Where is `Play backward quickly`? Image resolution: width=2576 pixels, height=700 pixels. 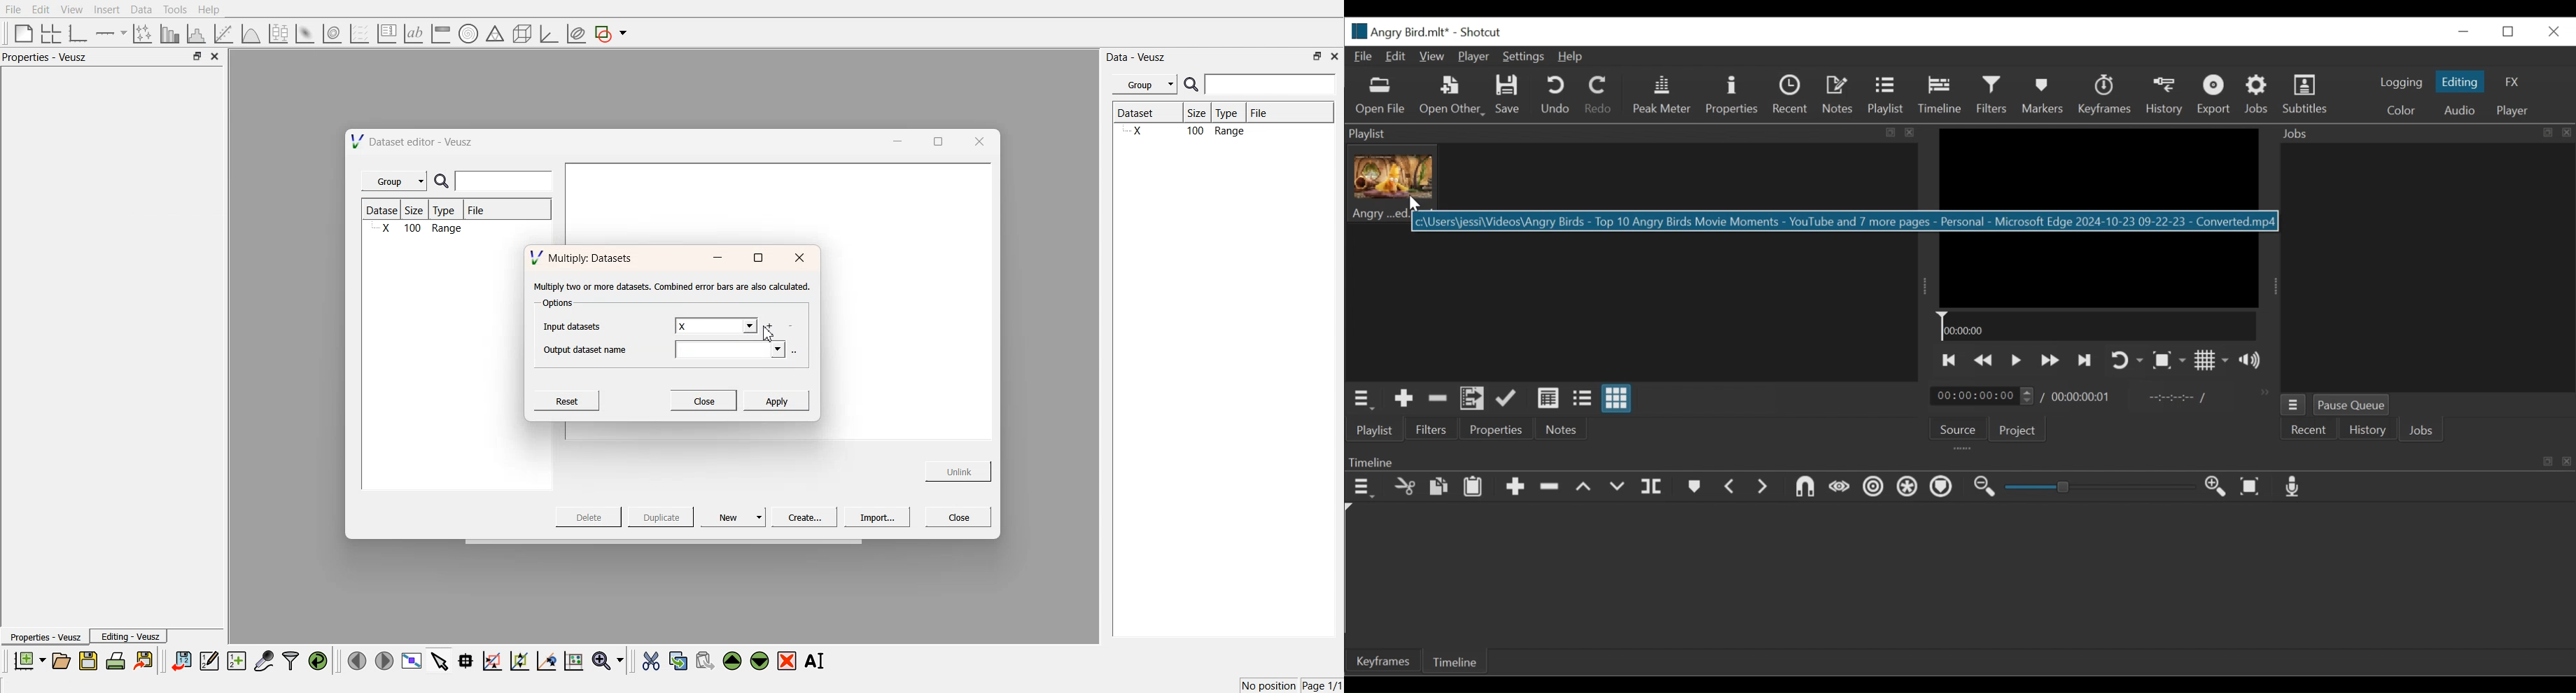 Play backward quickly is located at coordinates (1984, 361).